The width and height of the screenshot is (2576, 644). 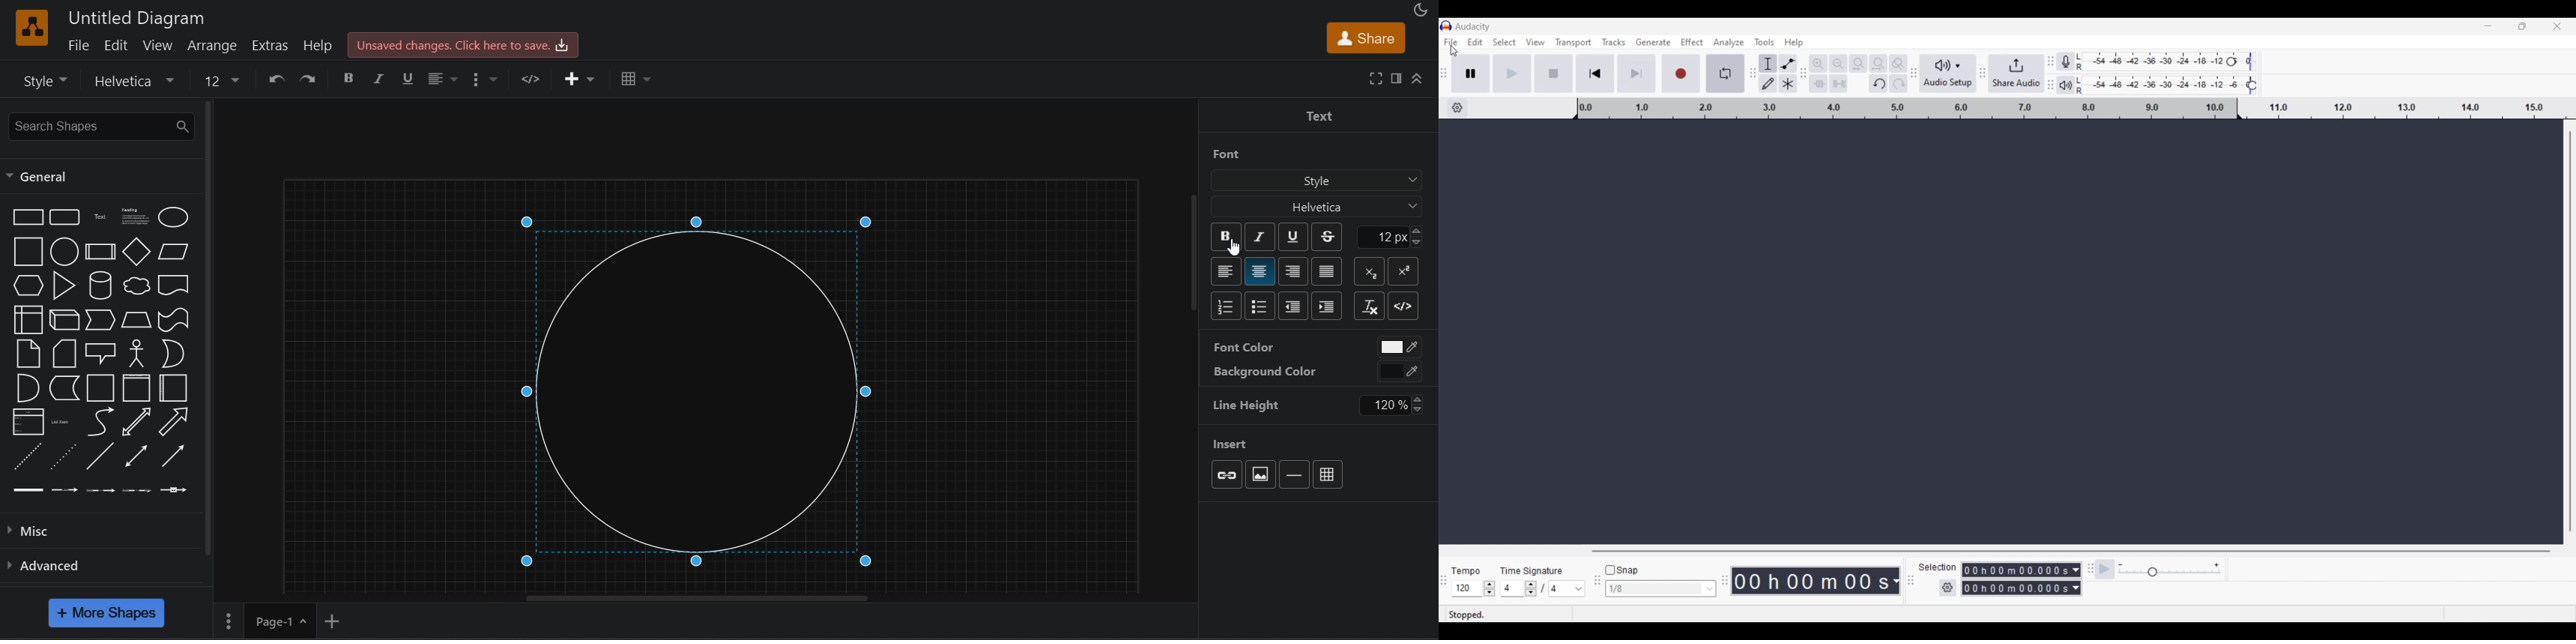 I want to click on vertical container, so click(x=139, y=387).